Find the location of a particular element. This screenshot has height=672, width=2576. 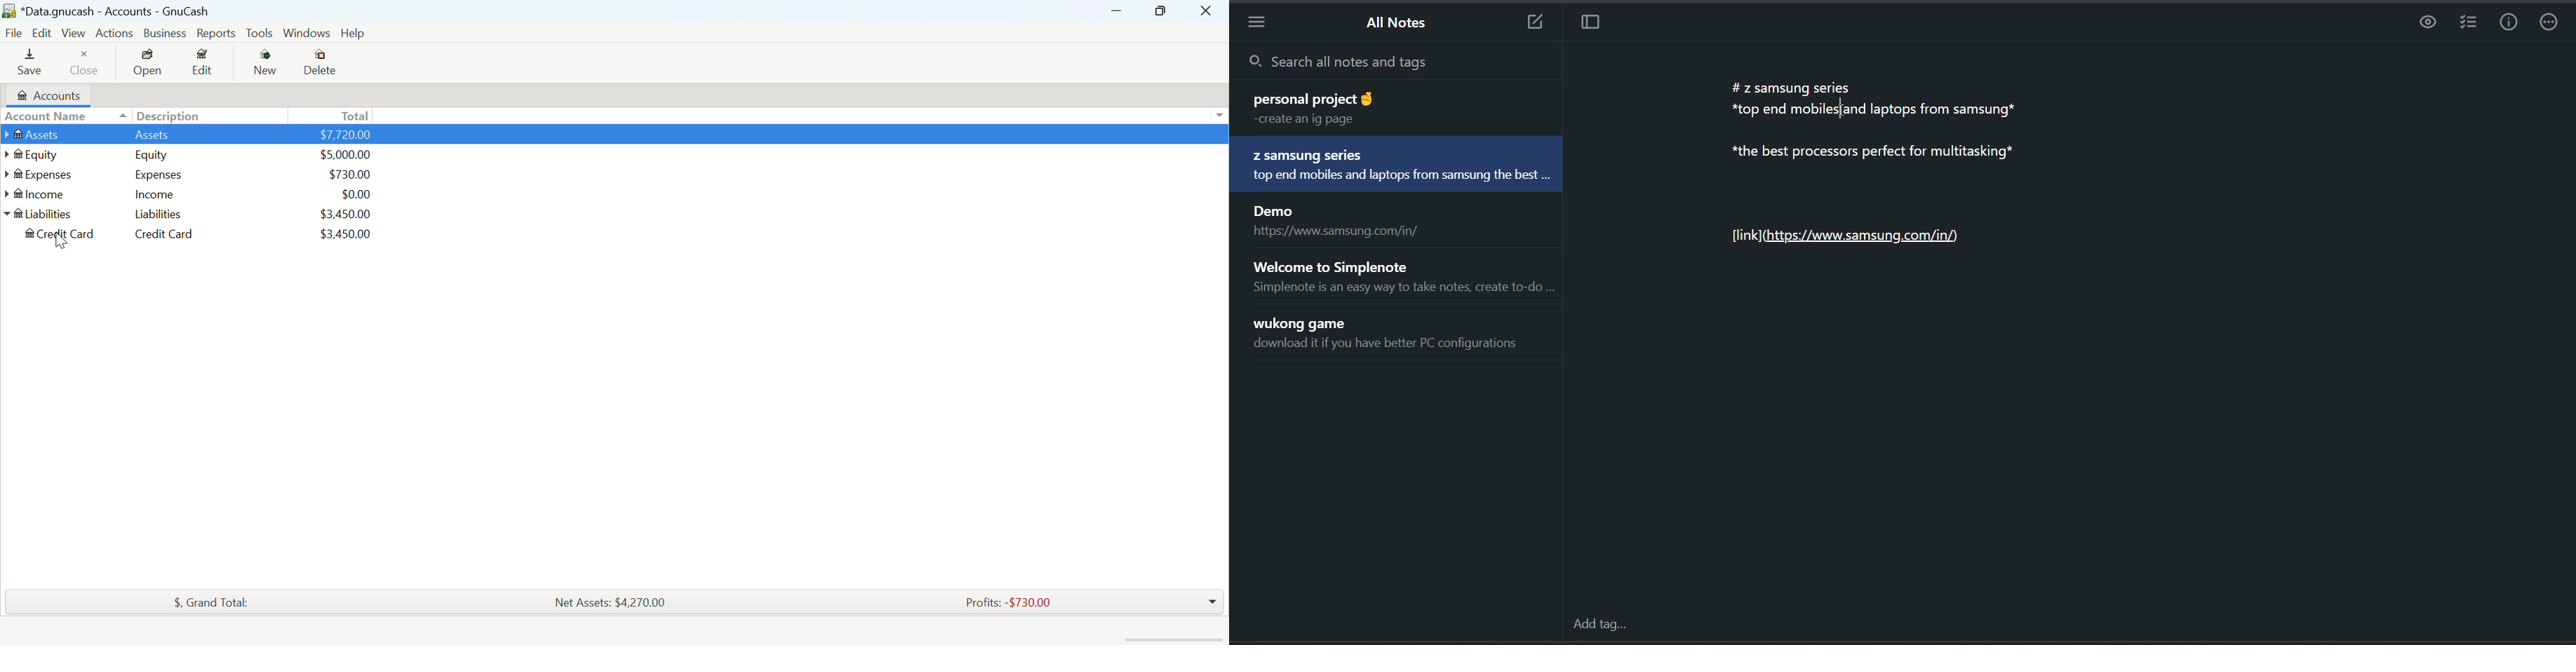

menu is located at coordinates (1262, 21).